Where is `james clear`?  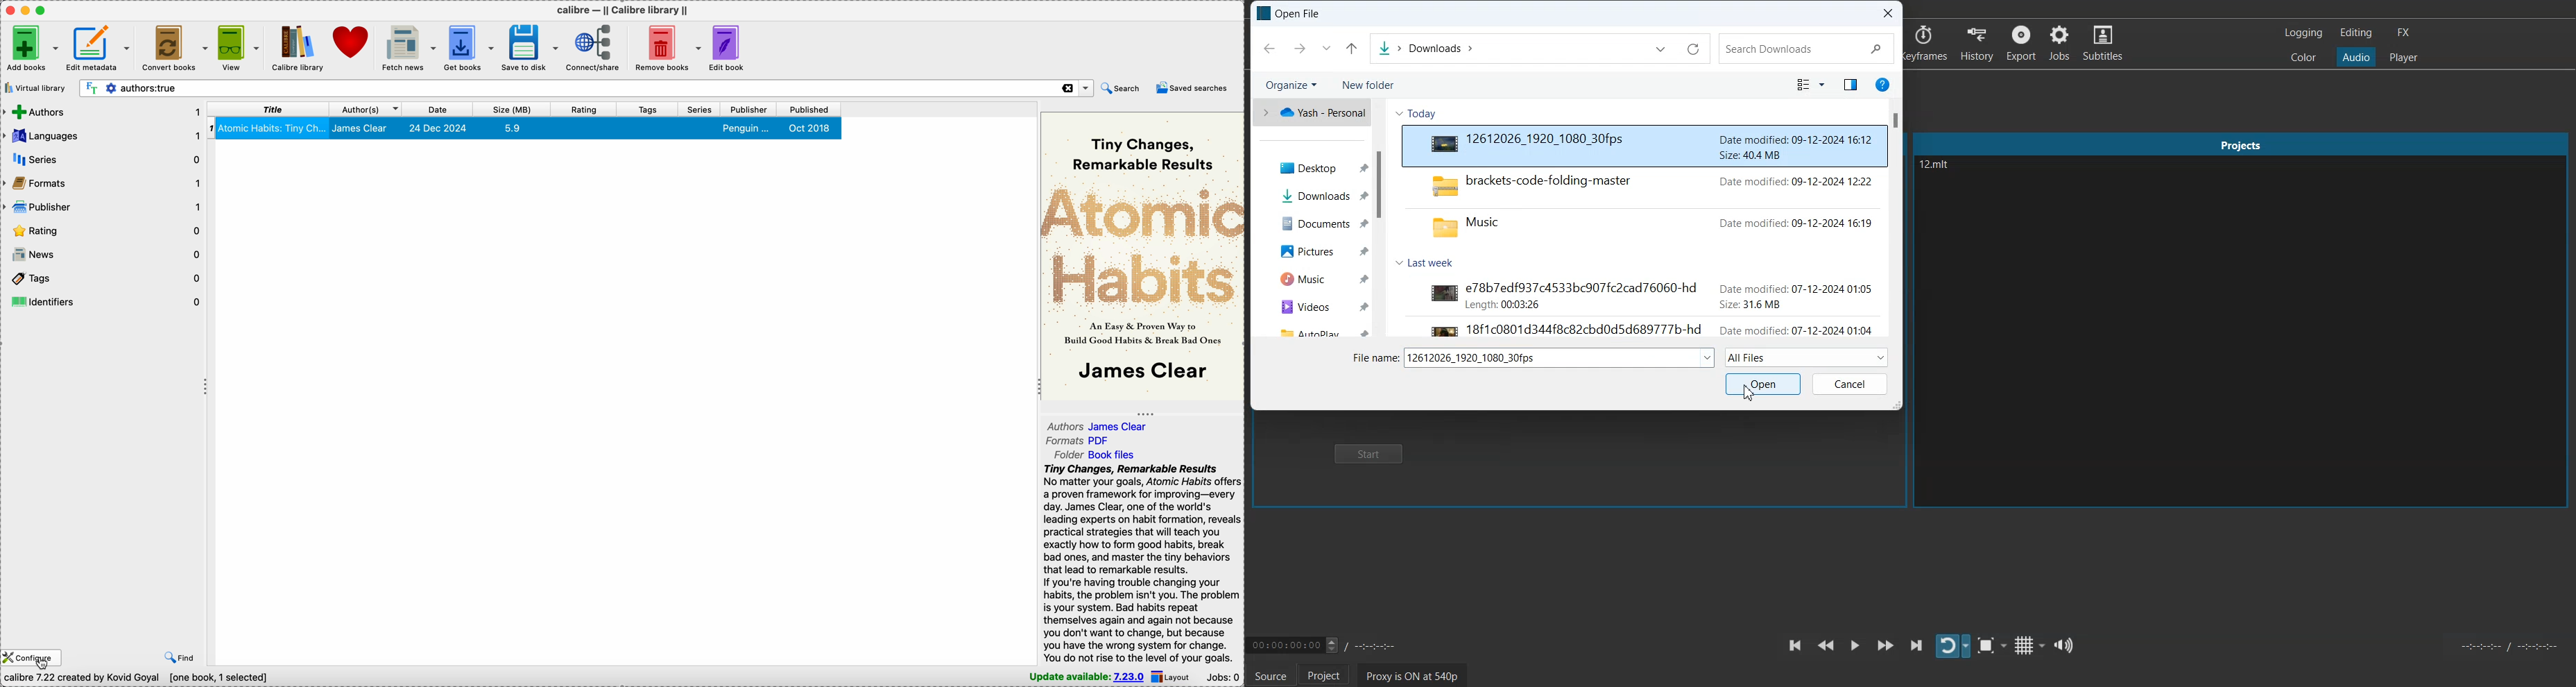 james clear is located at coordinates (363, 129).